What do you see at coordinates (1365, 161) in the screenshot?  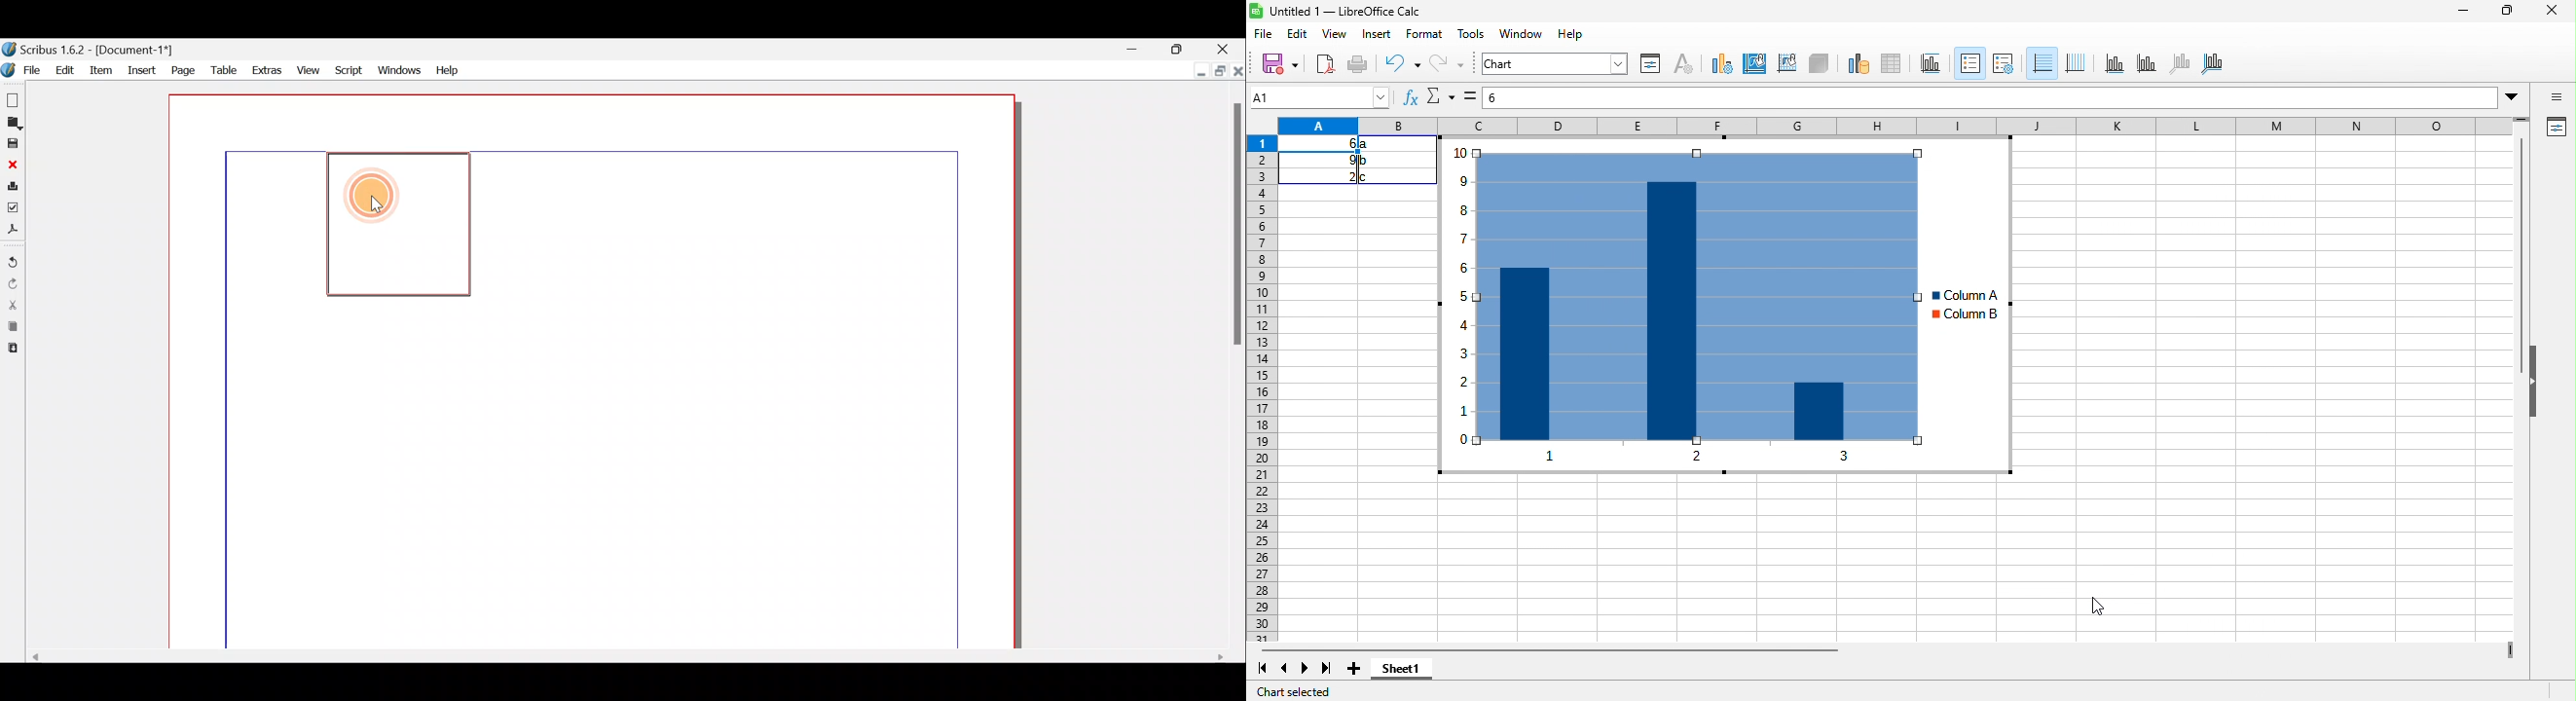 I see `b` at bounding box center [1365, 161].